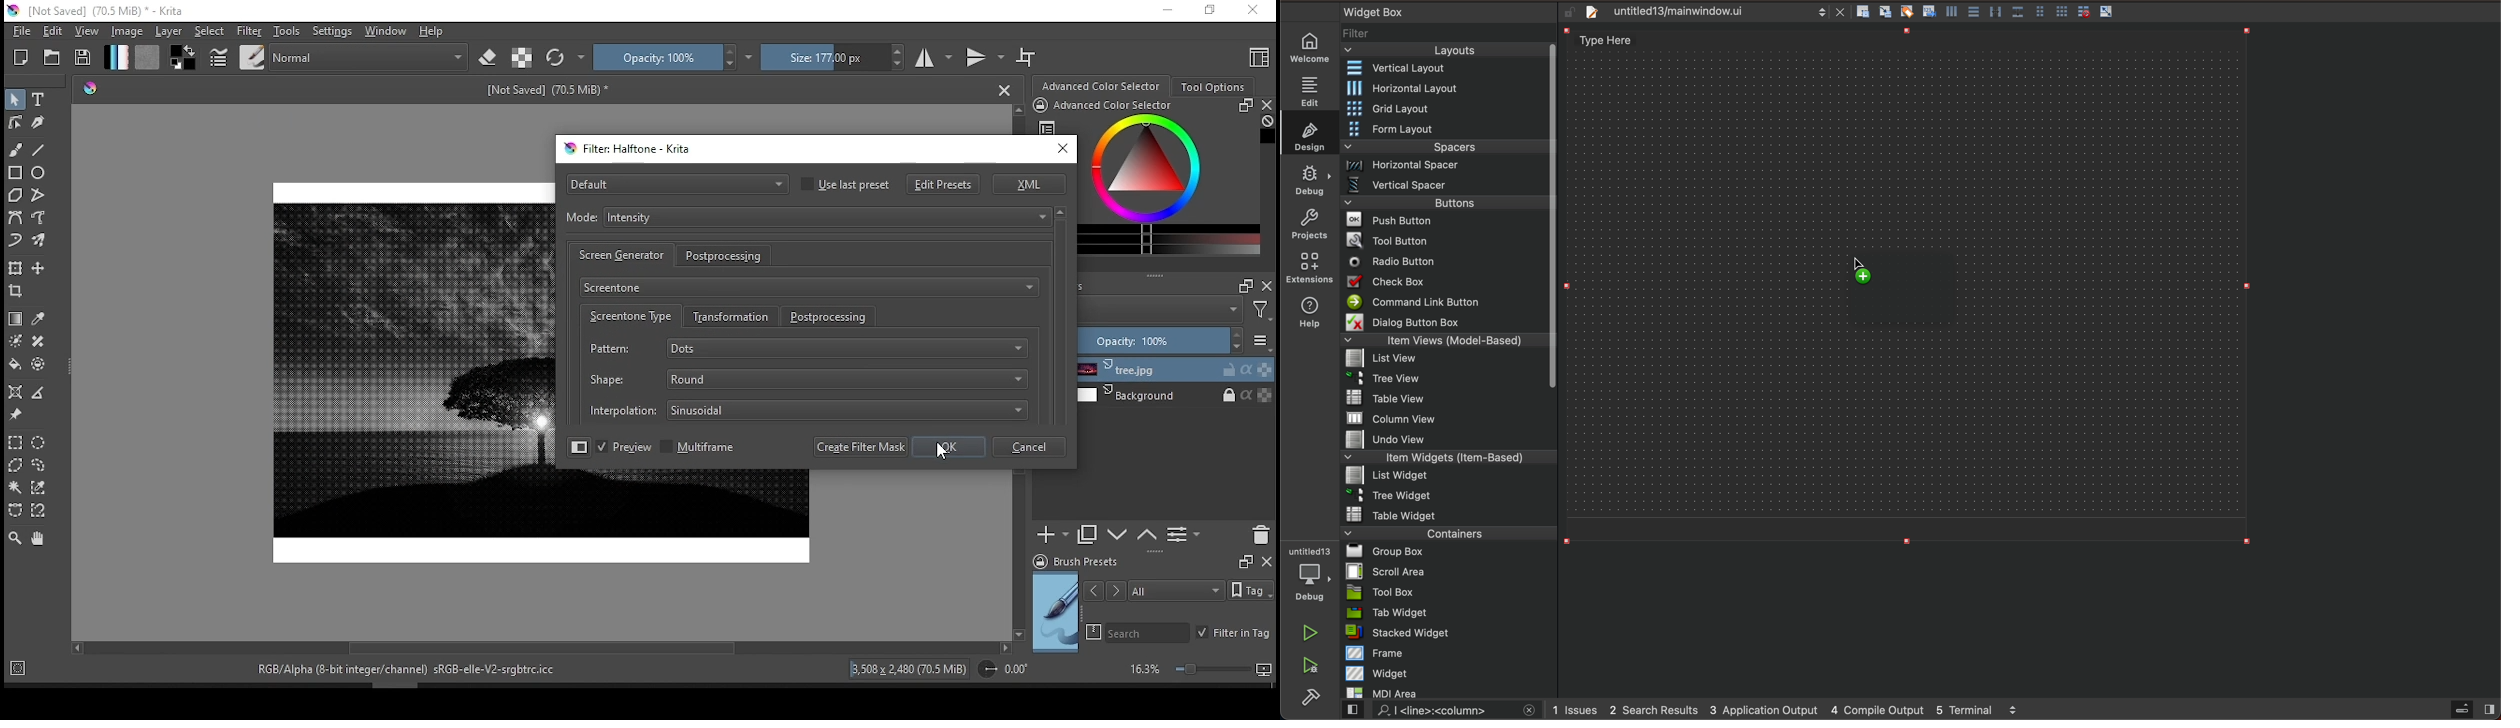  What do you see at coordinates (168, 32) in the screenshot?
I see `layer` at bounding box center [168, 32].